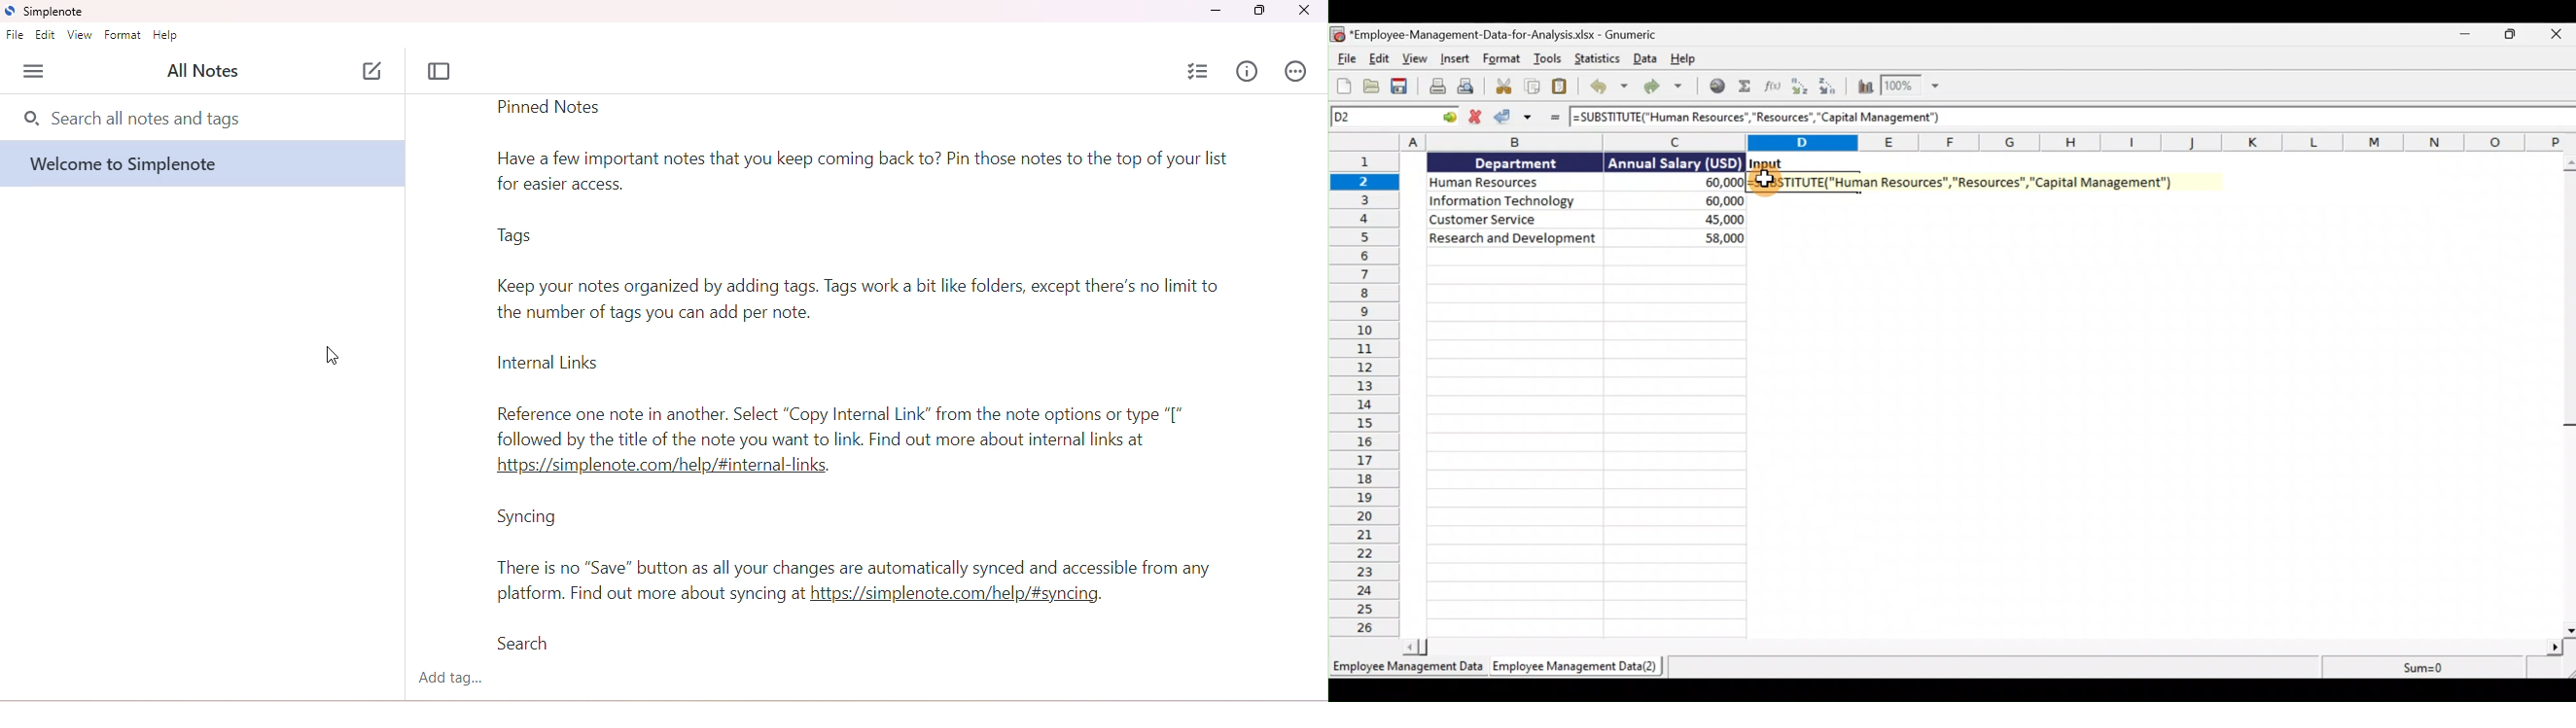  Describe the element at coordinates (1294, 71) in the screenshot. I see `actions` at that location.